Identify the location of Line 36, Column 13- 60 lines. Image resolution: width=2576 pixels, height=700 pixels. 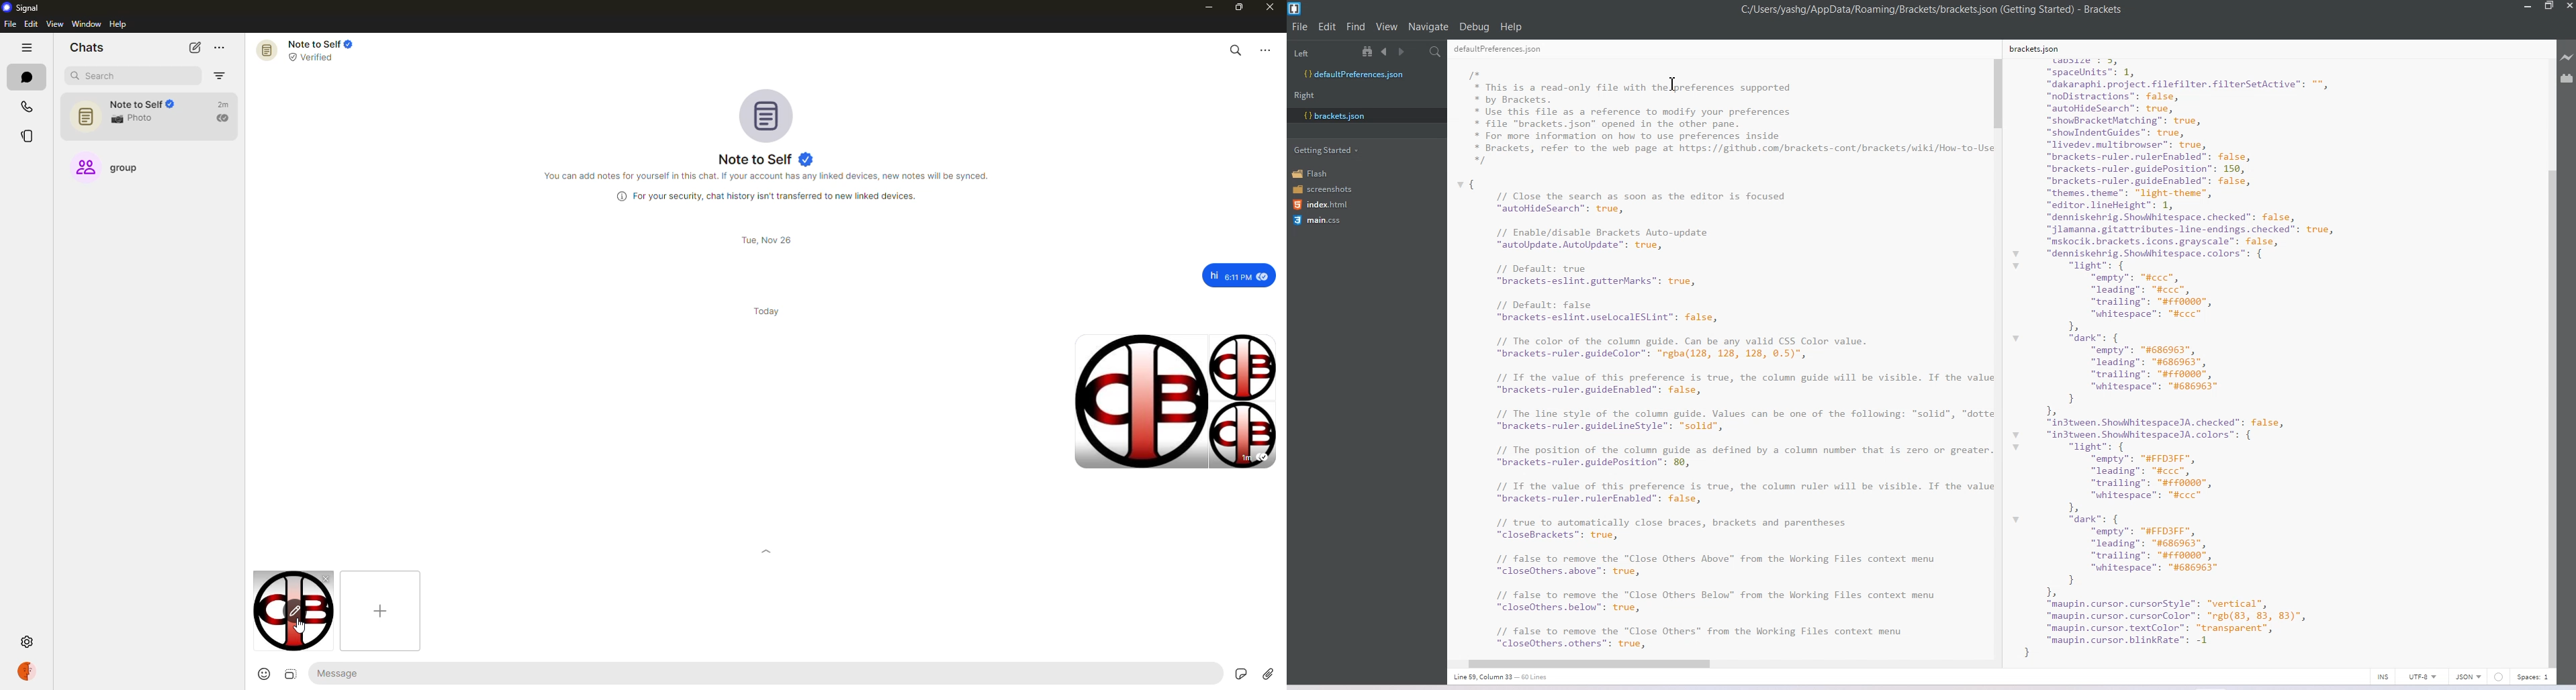
(1508, 677).